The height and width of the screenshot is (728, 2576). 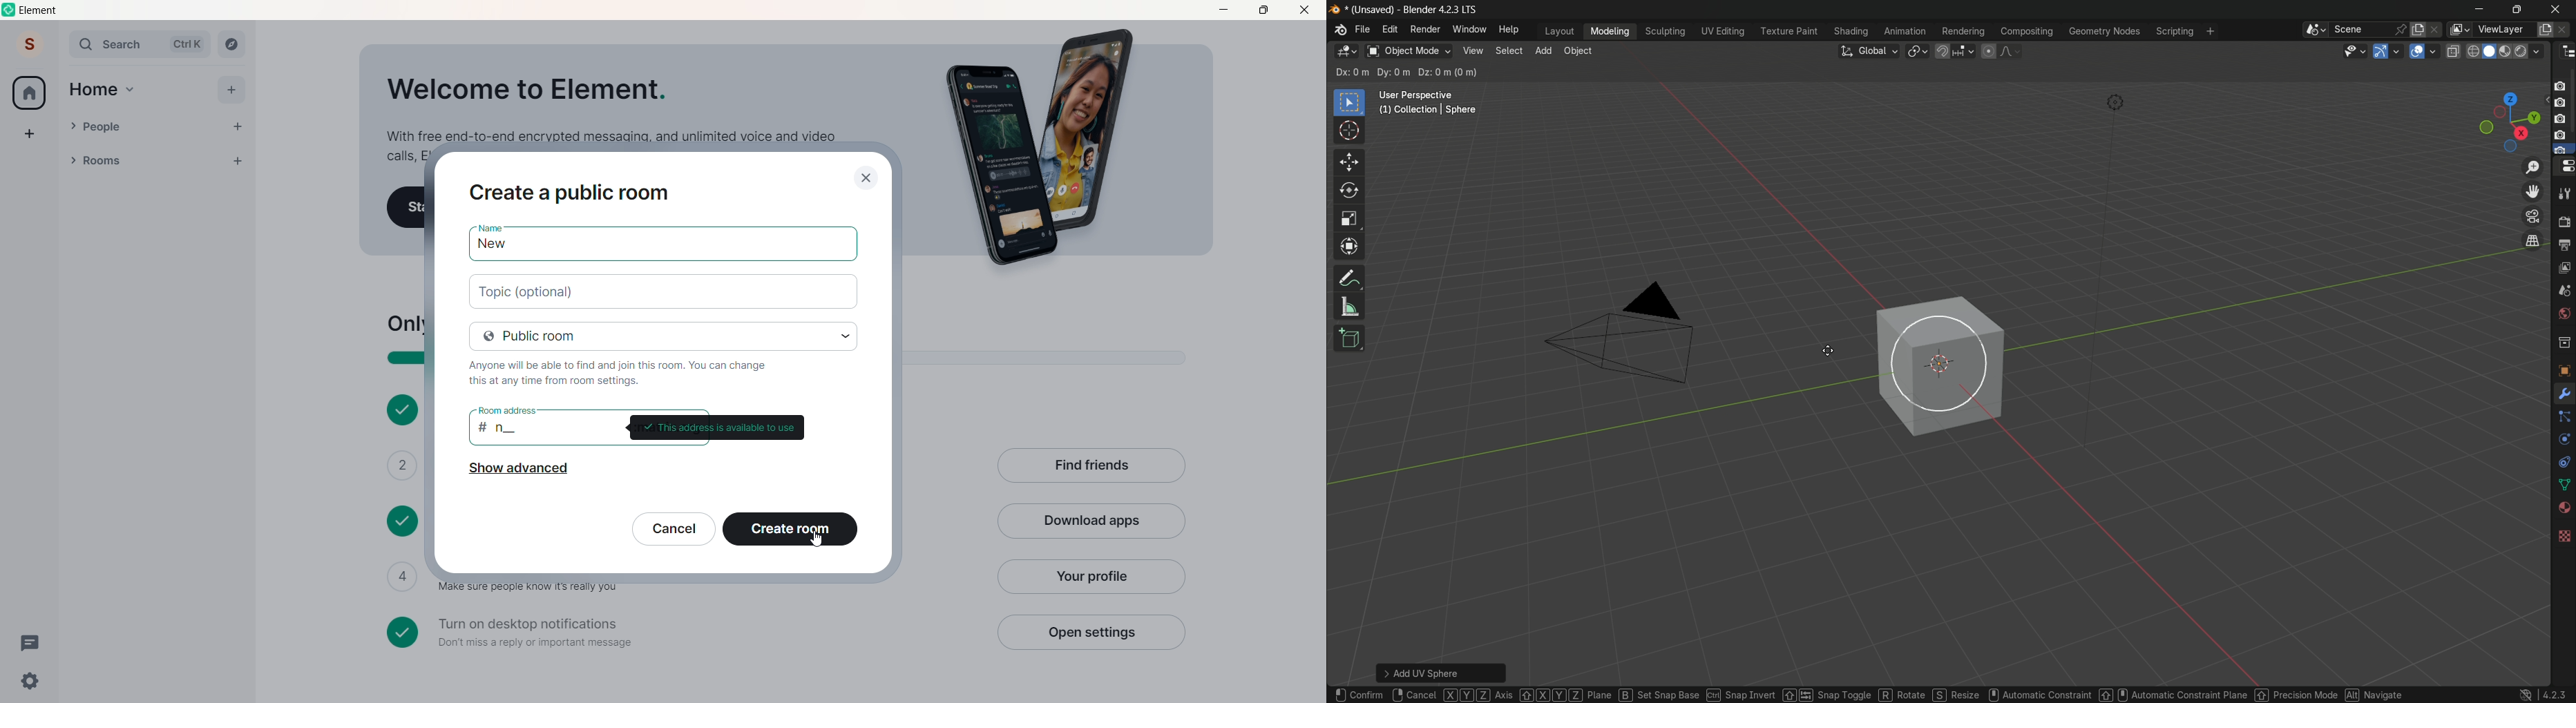 What do you see at coordinates (1353, 338) in the screenshot?
I see `add cube` at bounding box center [1353, 338].